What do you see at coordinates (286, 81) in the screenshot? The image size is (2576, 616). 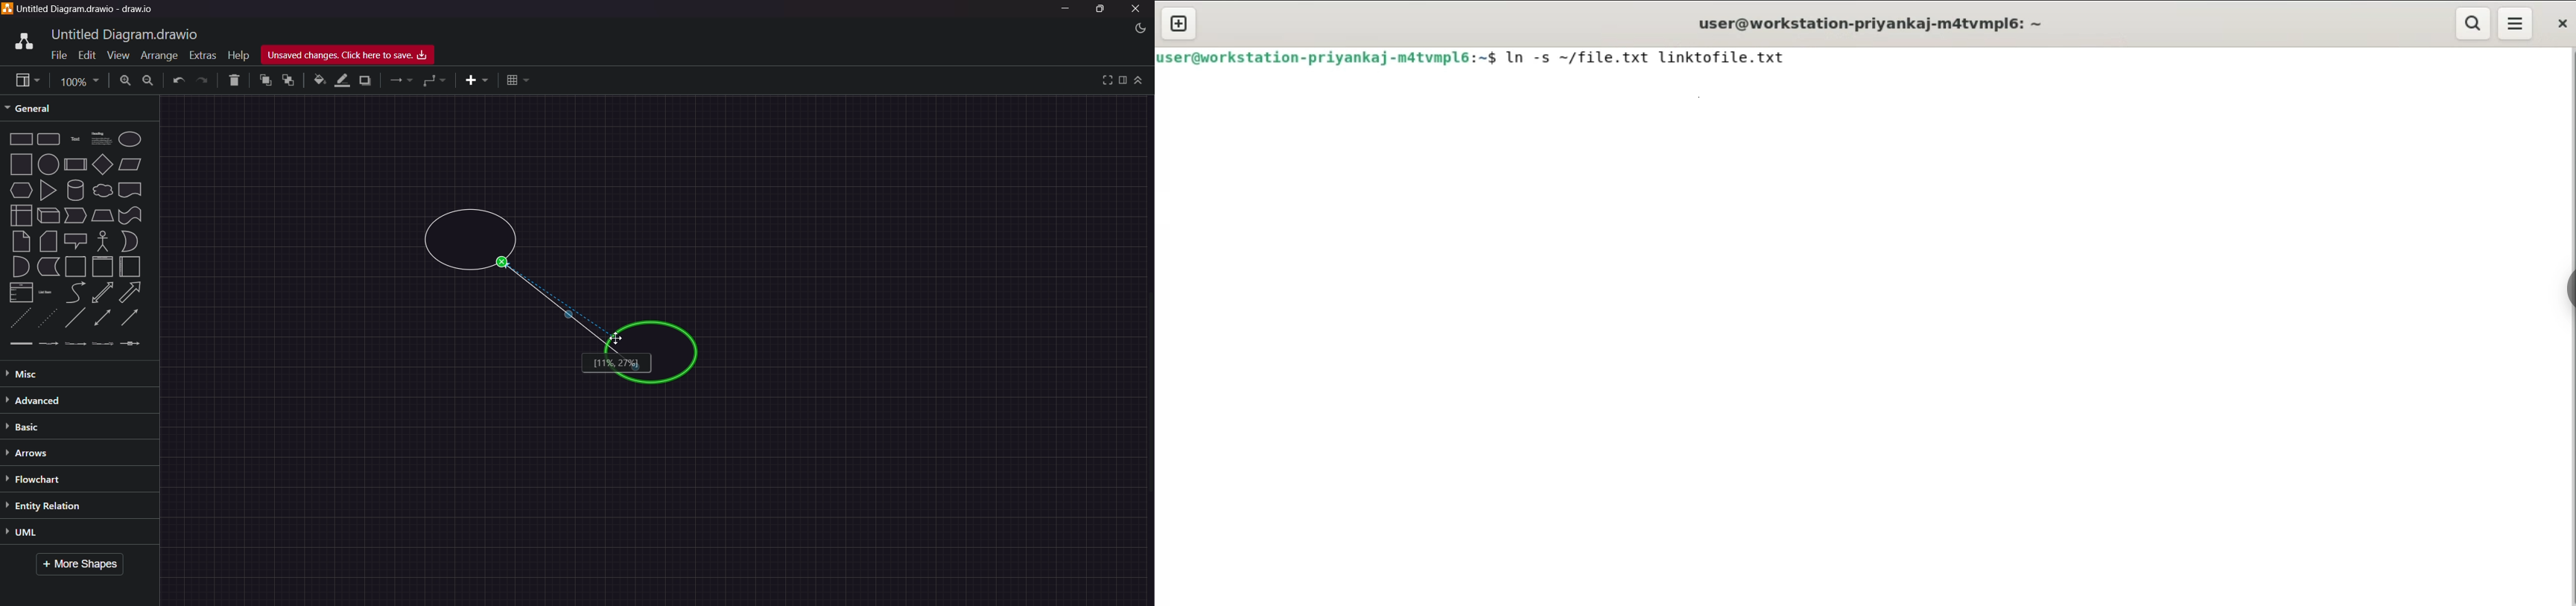 I see `to back` at bounding box center [286, 81].